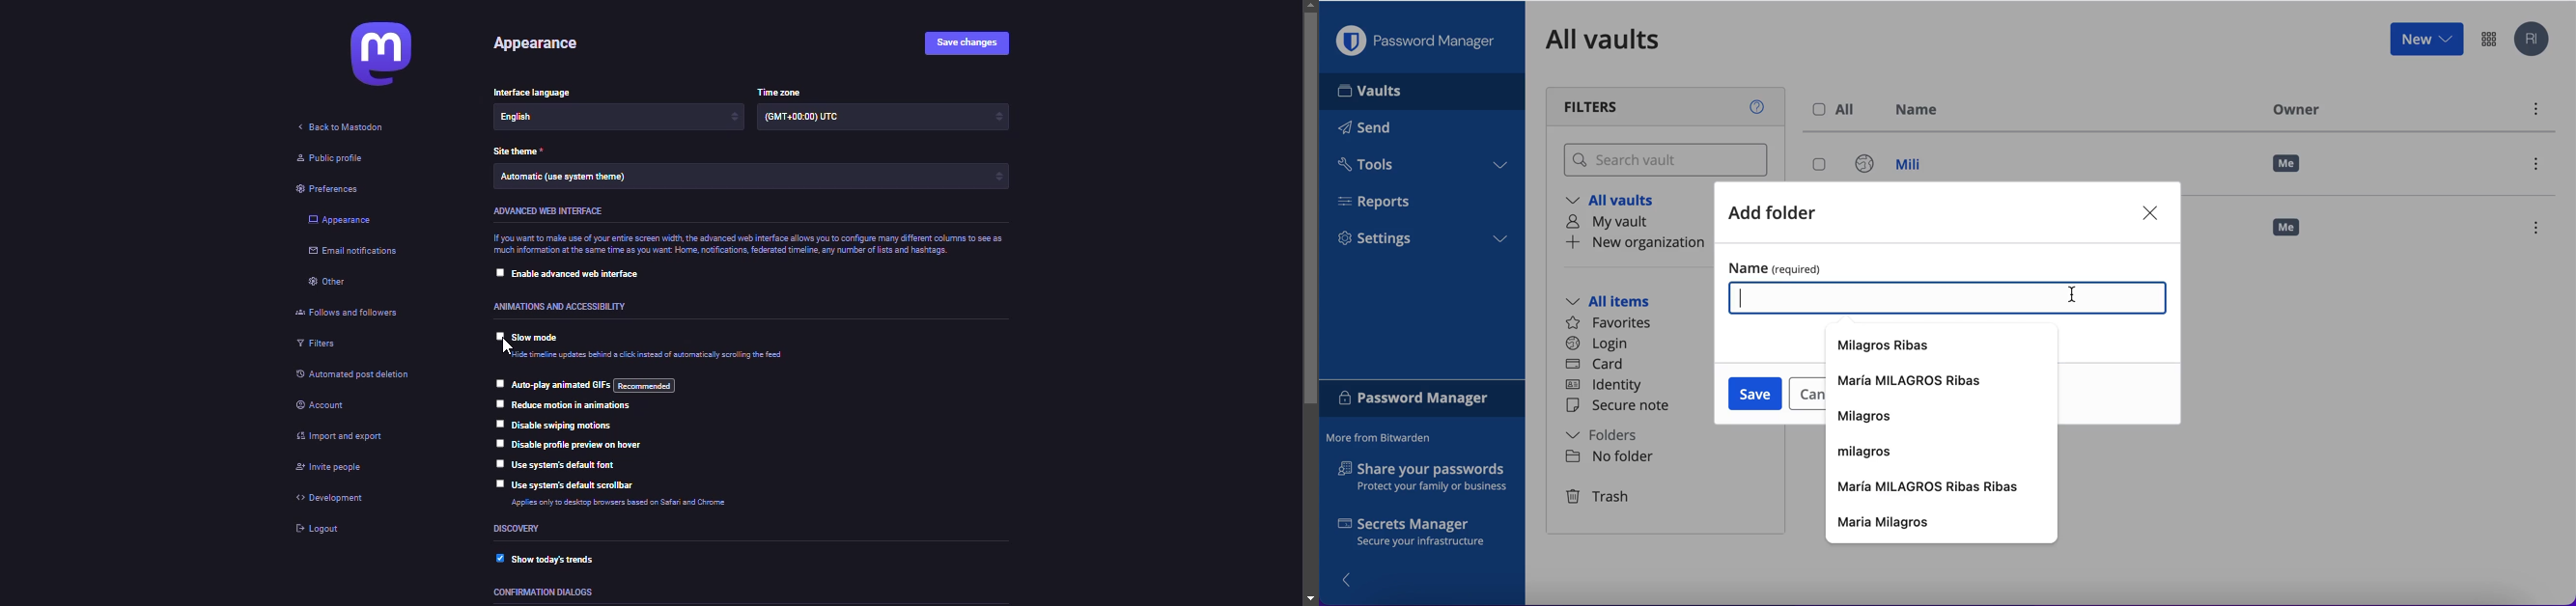 Image resolution: width=2576 pixels, height=616 pixels. I want to click on scroll bar, so click(1312, 205).